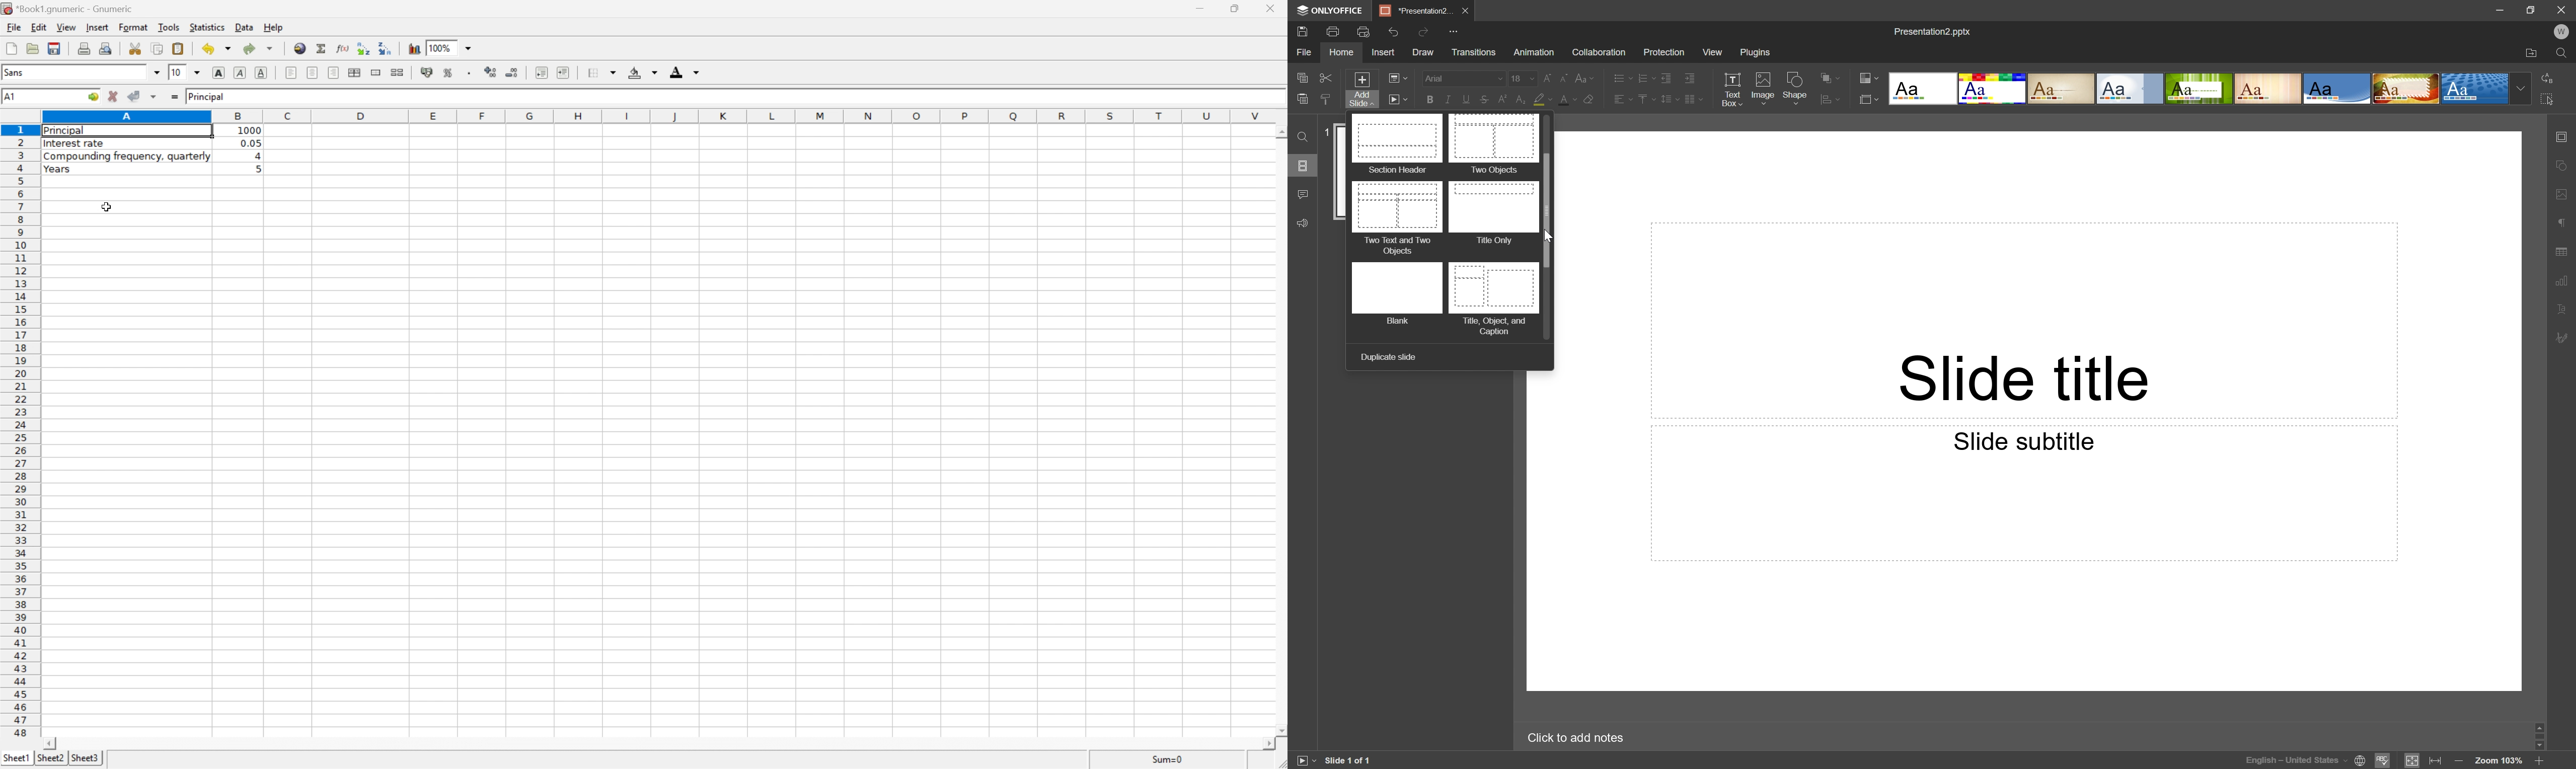 This screenshot has width=2576, height=784. Describe the element at coordinates (1870, 98) in the screenshot. I see `Select slide layout` at that location.